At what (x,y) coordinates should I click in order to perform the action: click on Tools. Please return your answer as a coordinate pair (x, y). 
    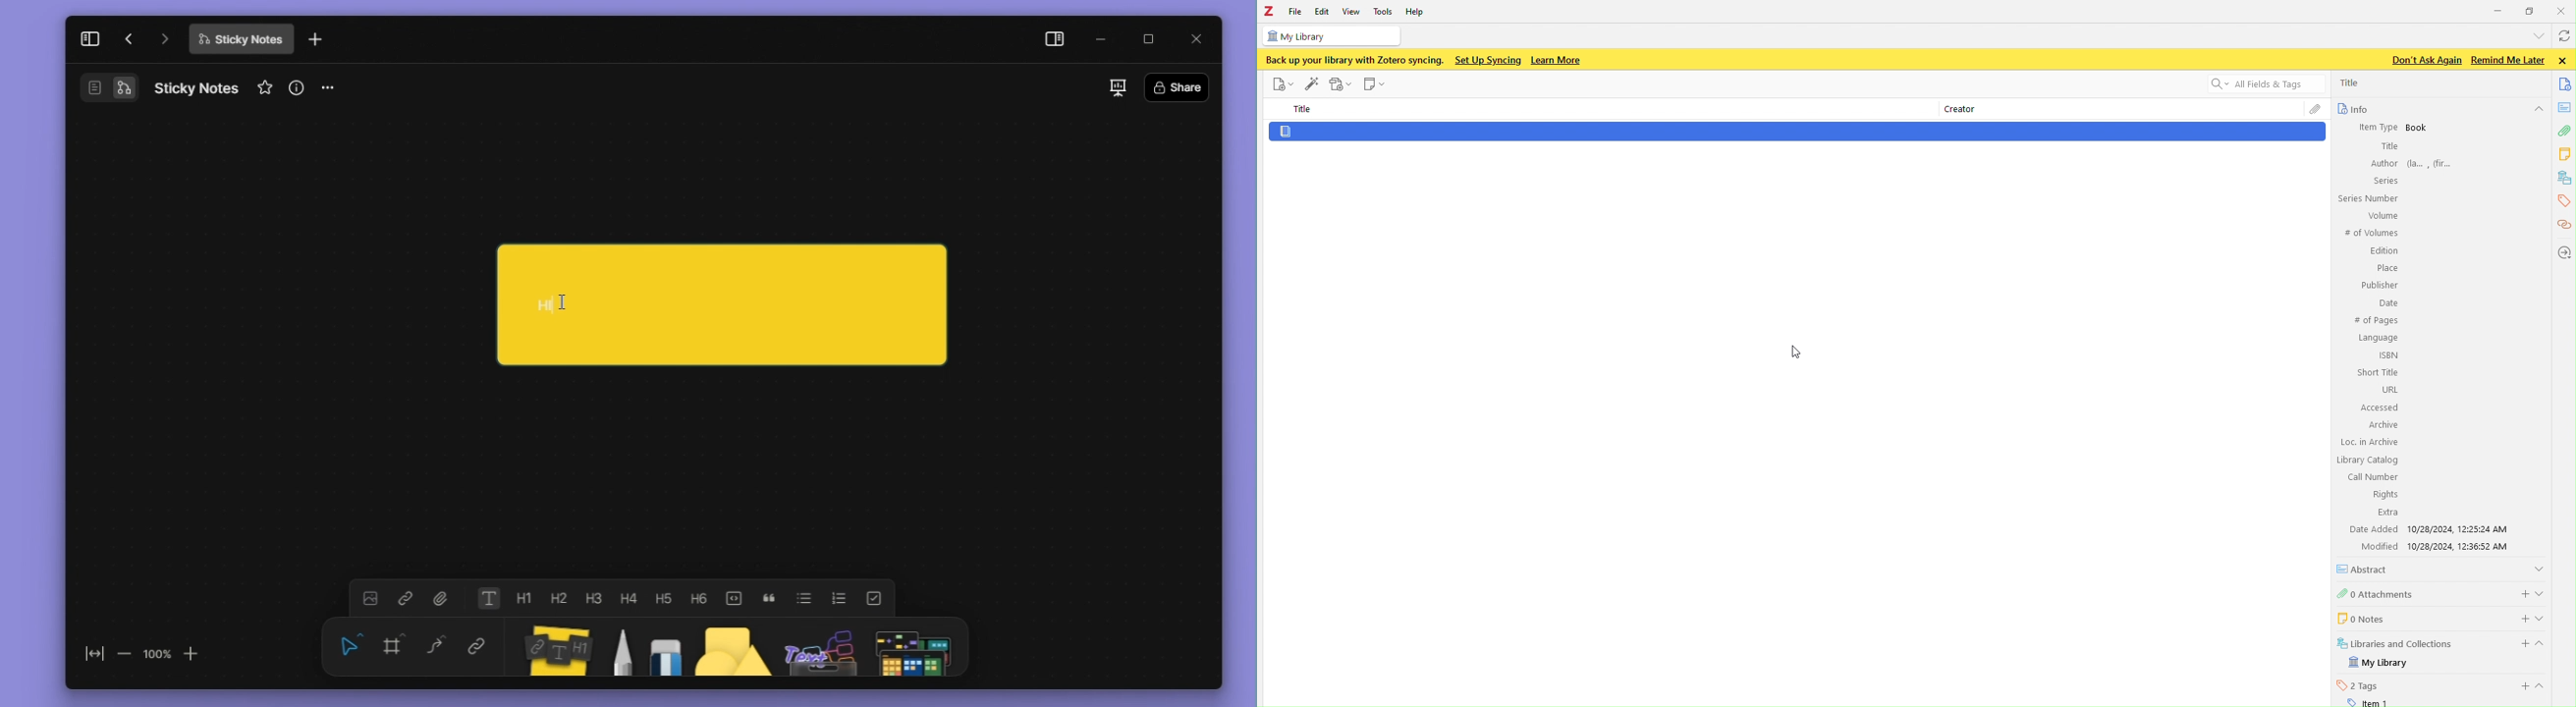
    Looking at the image, I should click on (1384, 11).